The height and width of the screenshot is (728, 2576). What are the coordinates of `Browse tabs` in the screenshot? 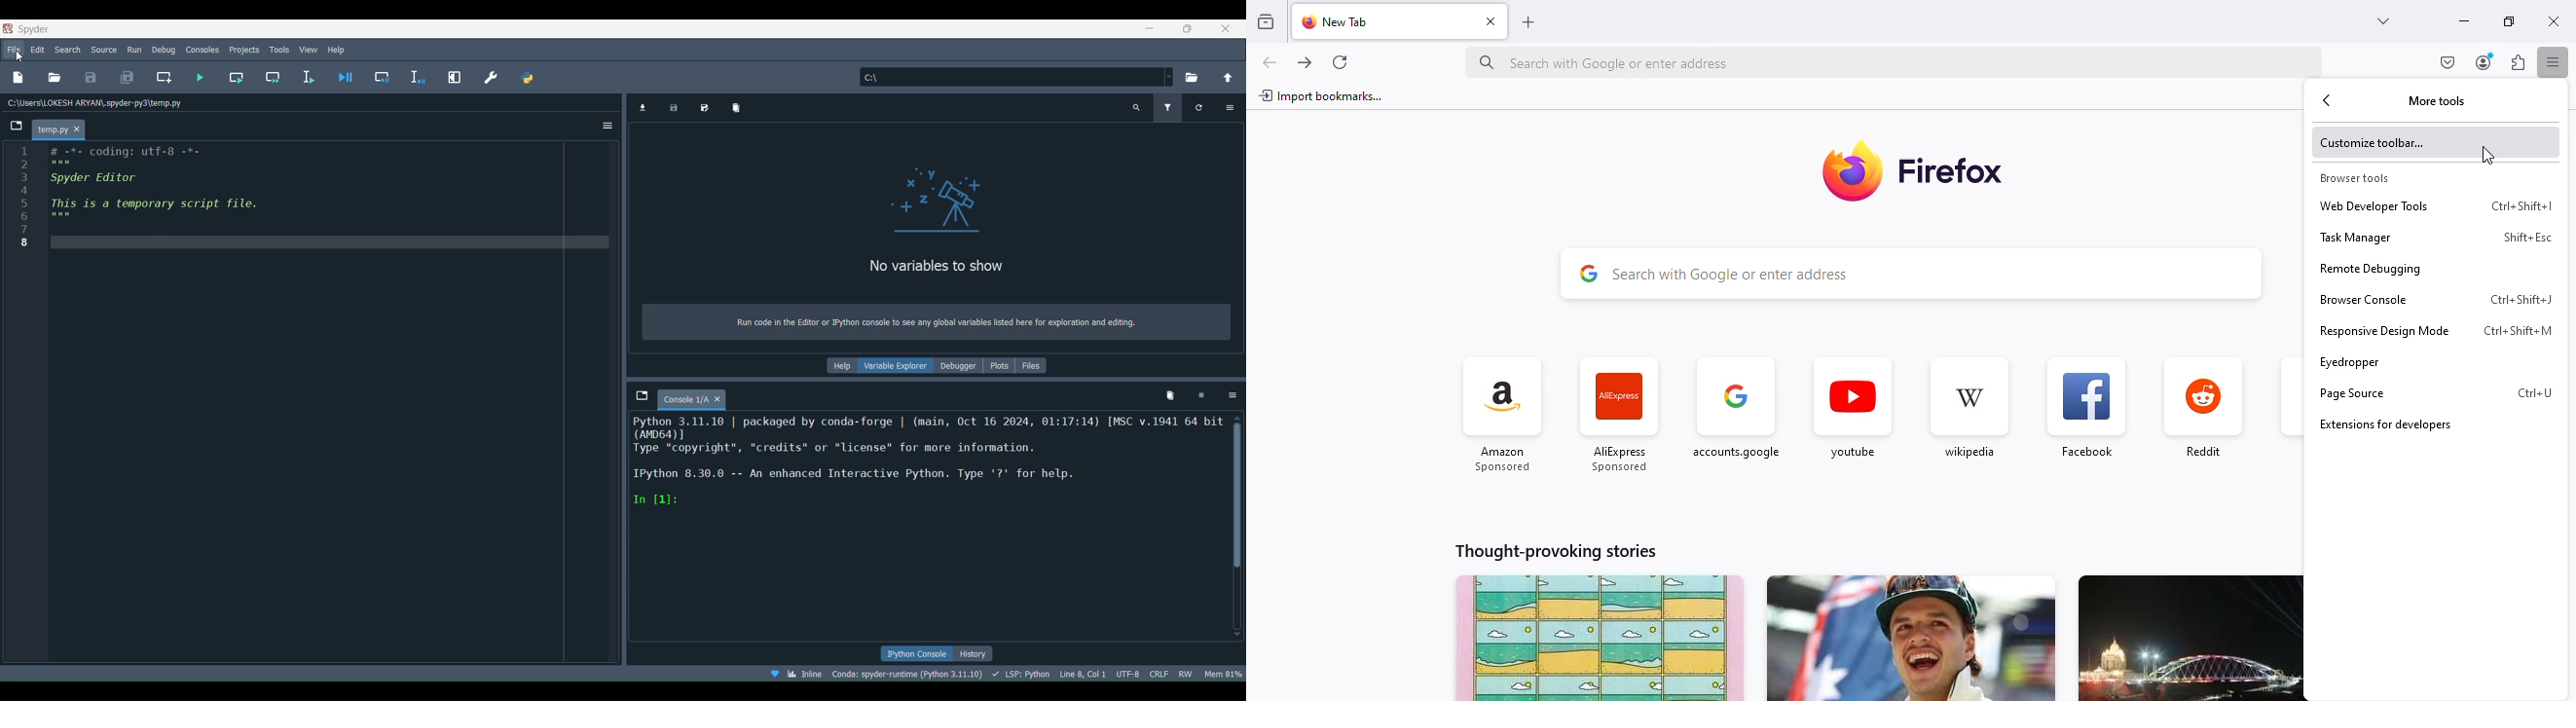 It's located at (641, 397).